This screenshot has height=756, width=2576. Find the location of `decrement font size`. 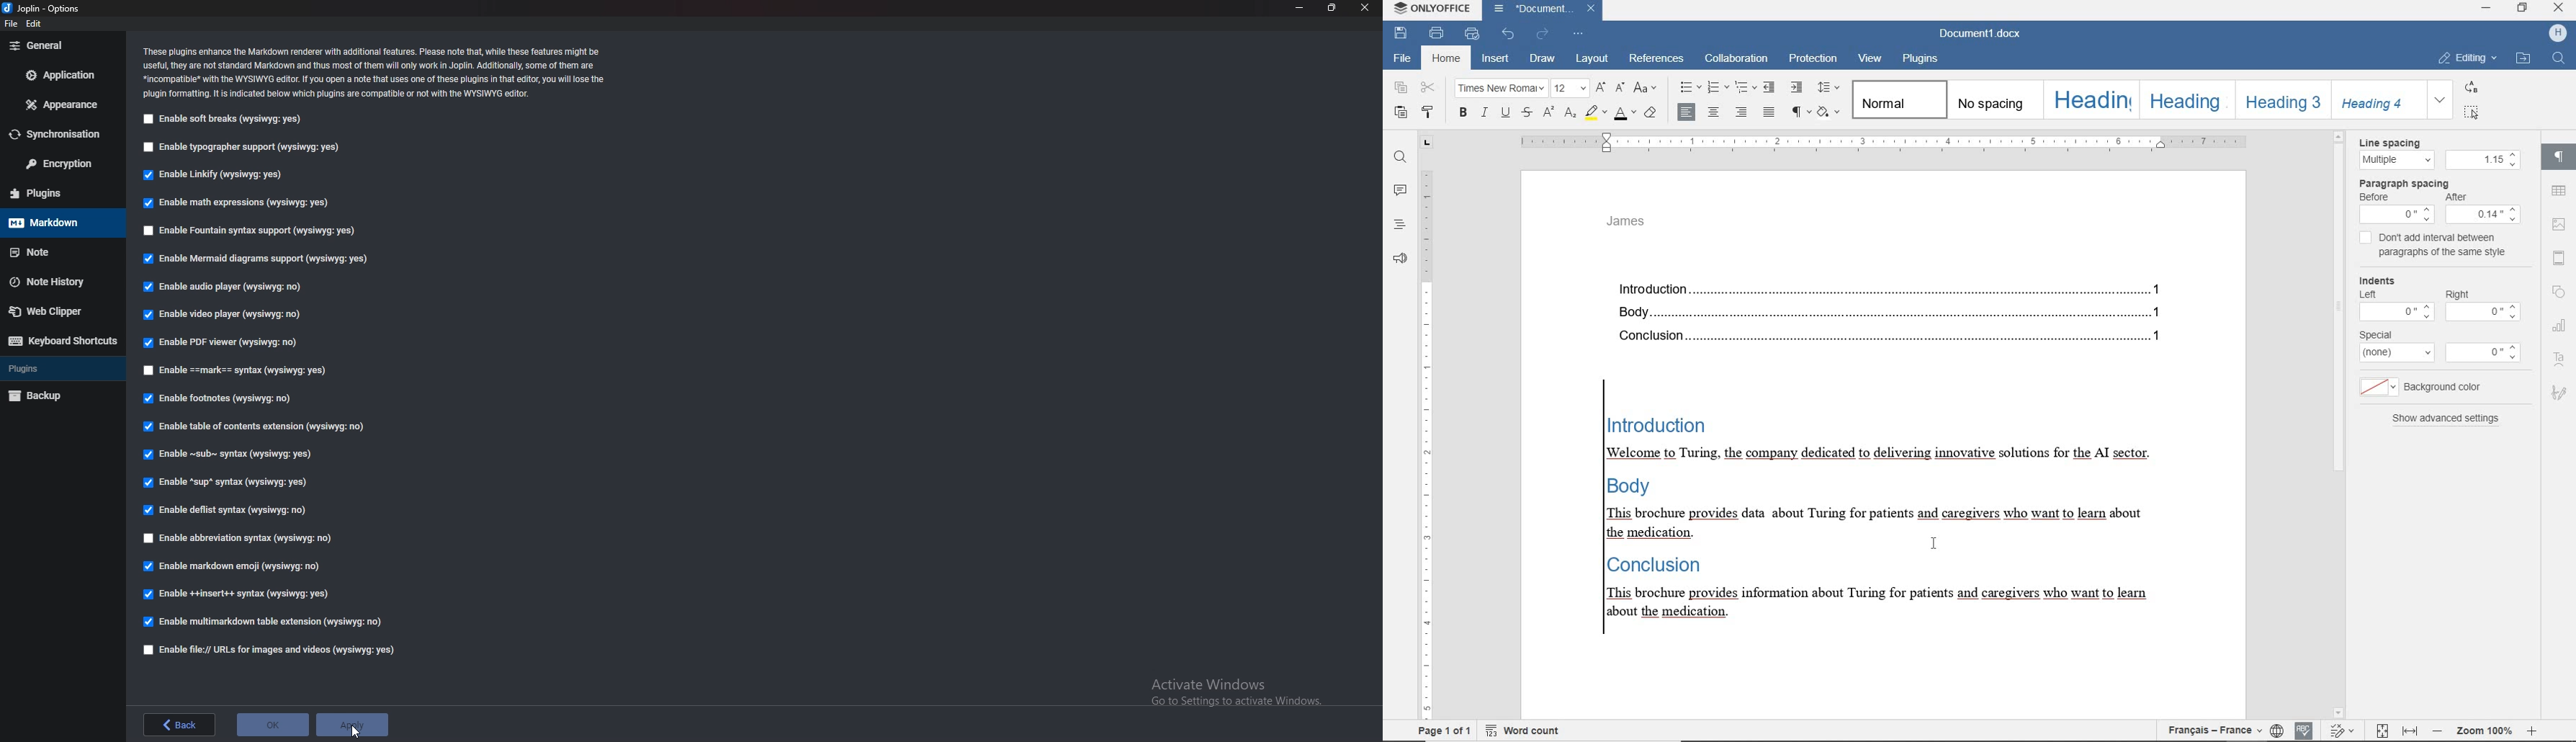

decrement font size is located at coordinates (1621, 89).